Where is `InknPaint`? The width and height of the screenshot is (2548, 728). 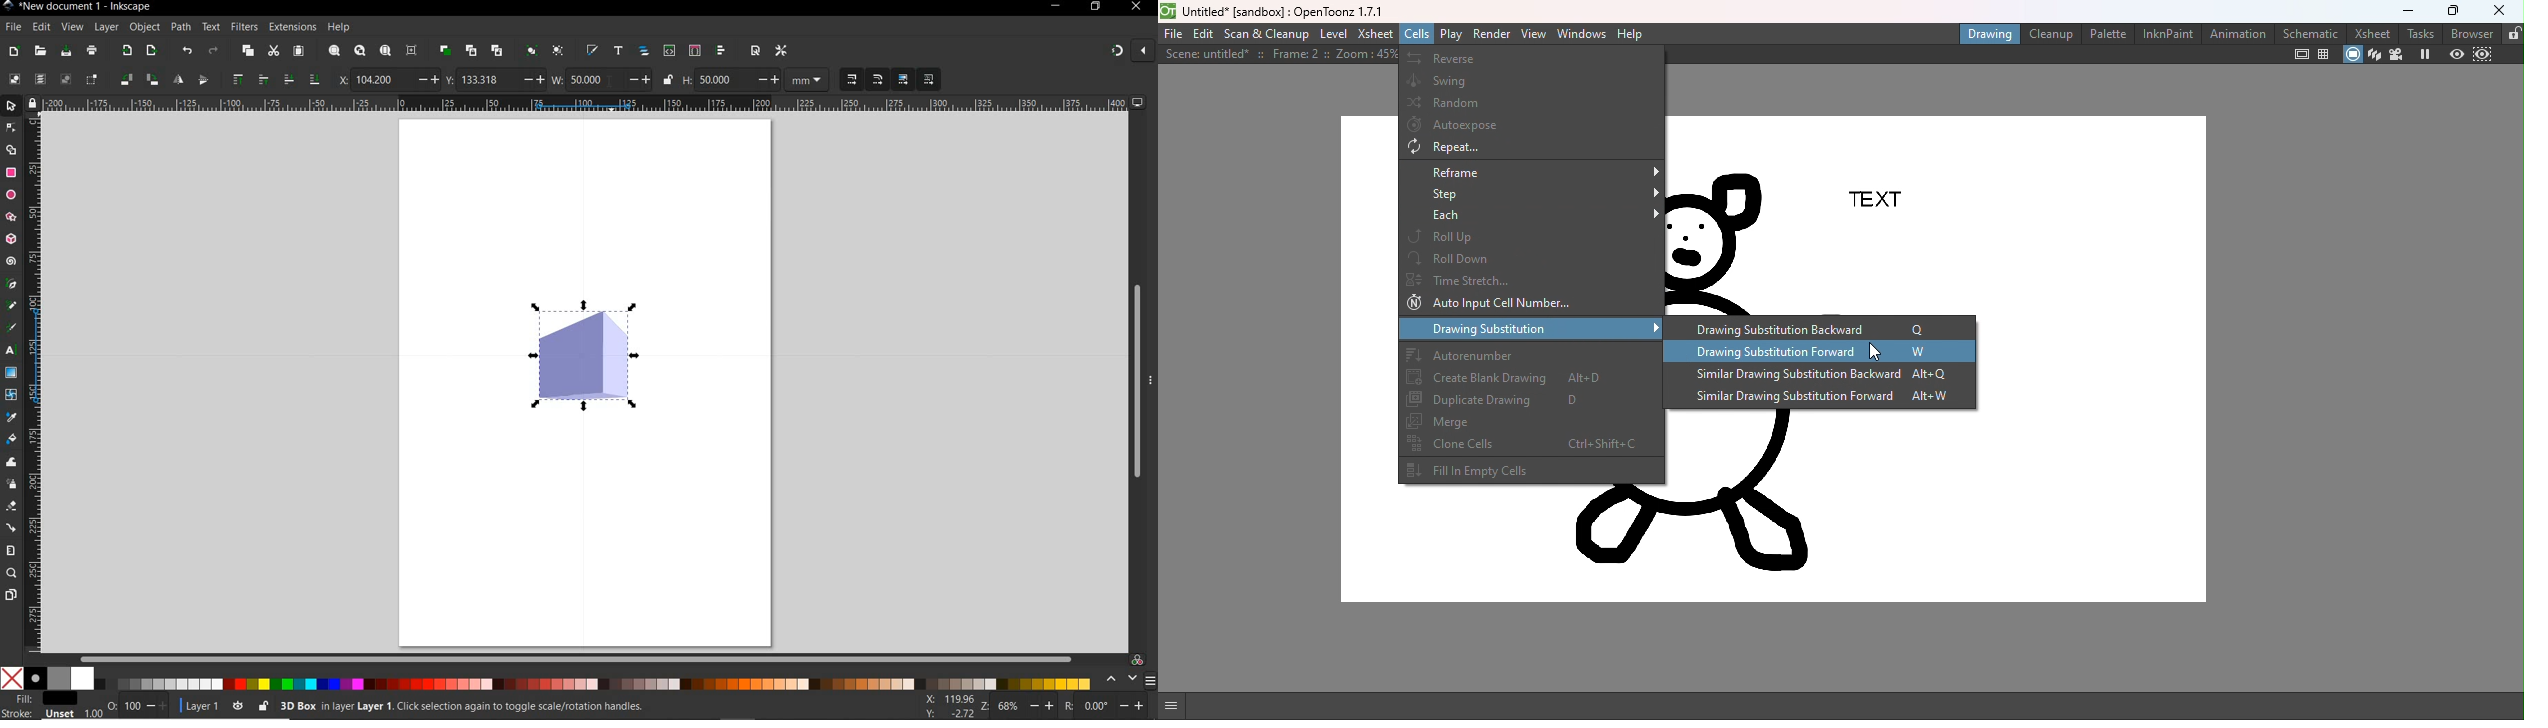 InknPaint is located at coordinates (2165, 35).